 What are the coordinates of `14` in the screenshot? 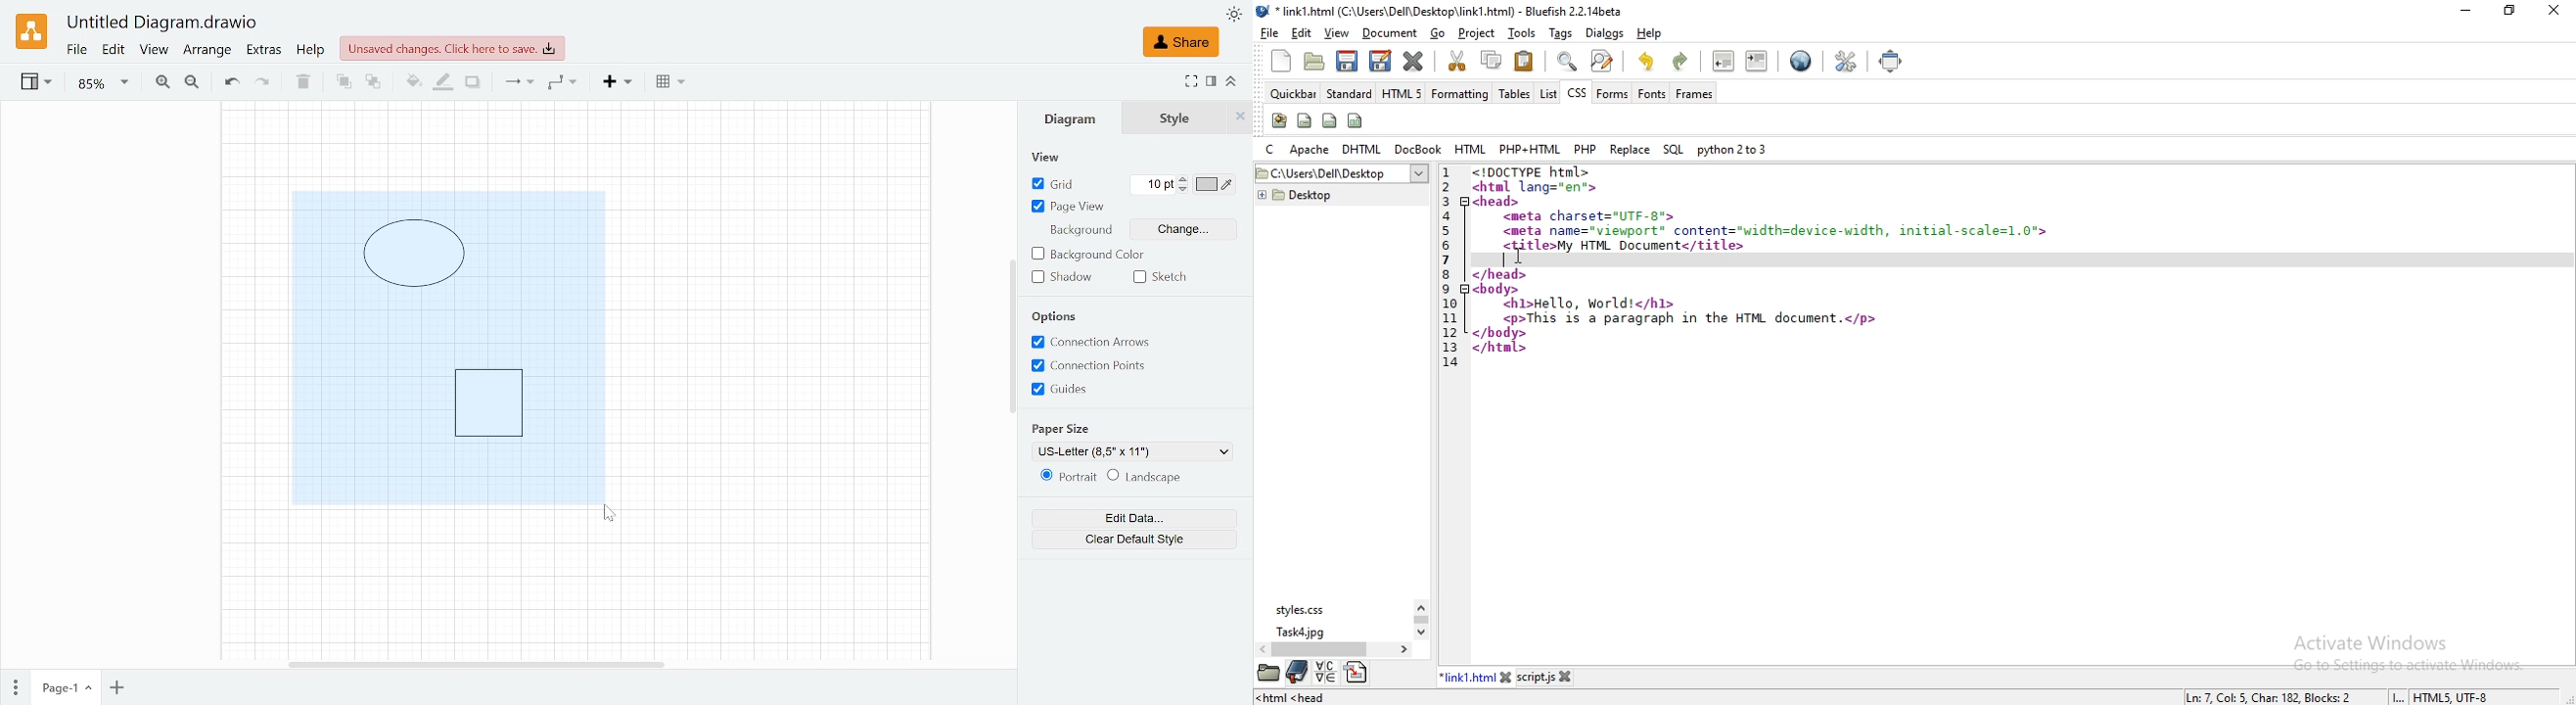 It's located at (1451, 363).